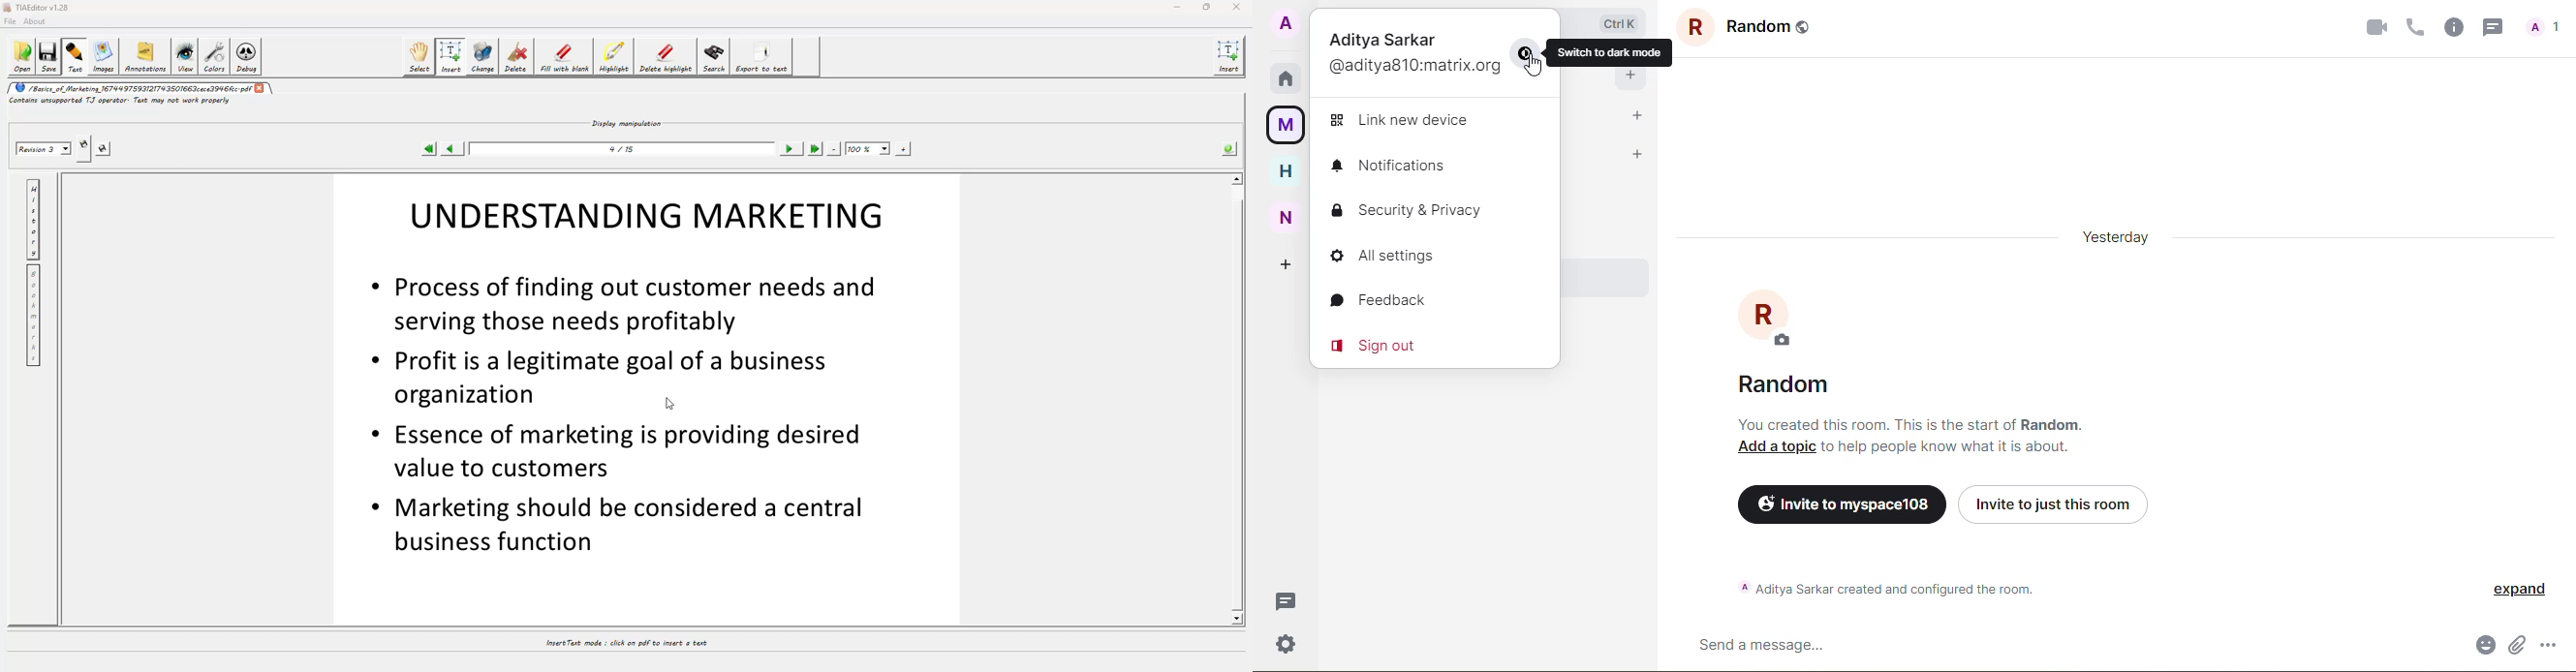 This screenshot has width=2576, height=672. What do you see at coordinates (2055, 502) in the screenshot?
I see `invite` at bounding box center [2055, 502].